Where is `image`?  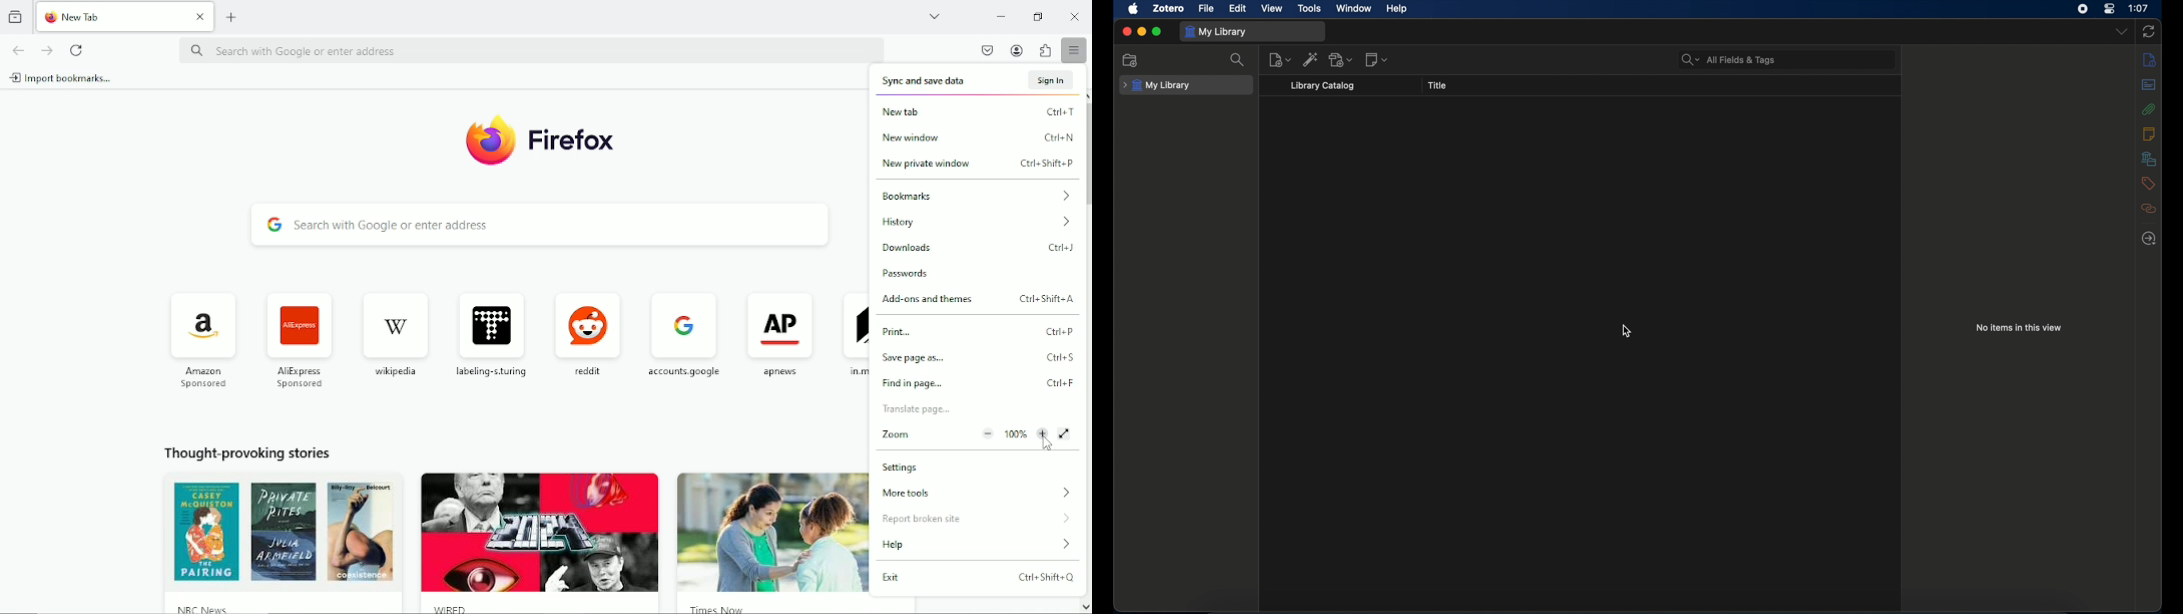 image is located at coordinates (538, 529).